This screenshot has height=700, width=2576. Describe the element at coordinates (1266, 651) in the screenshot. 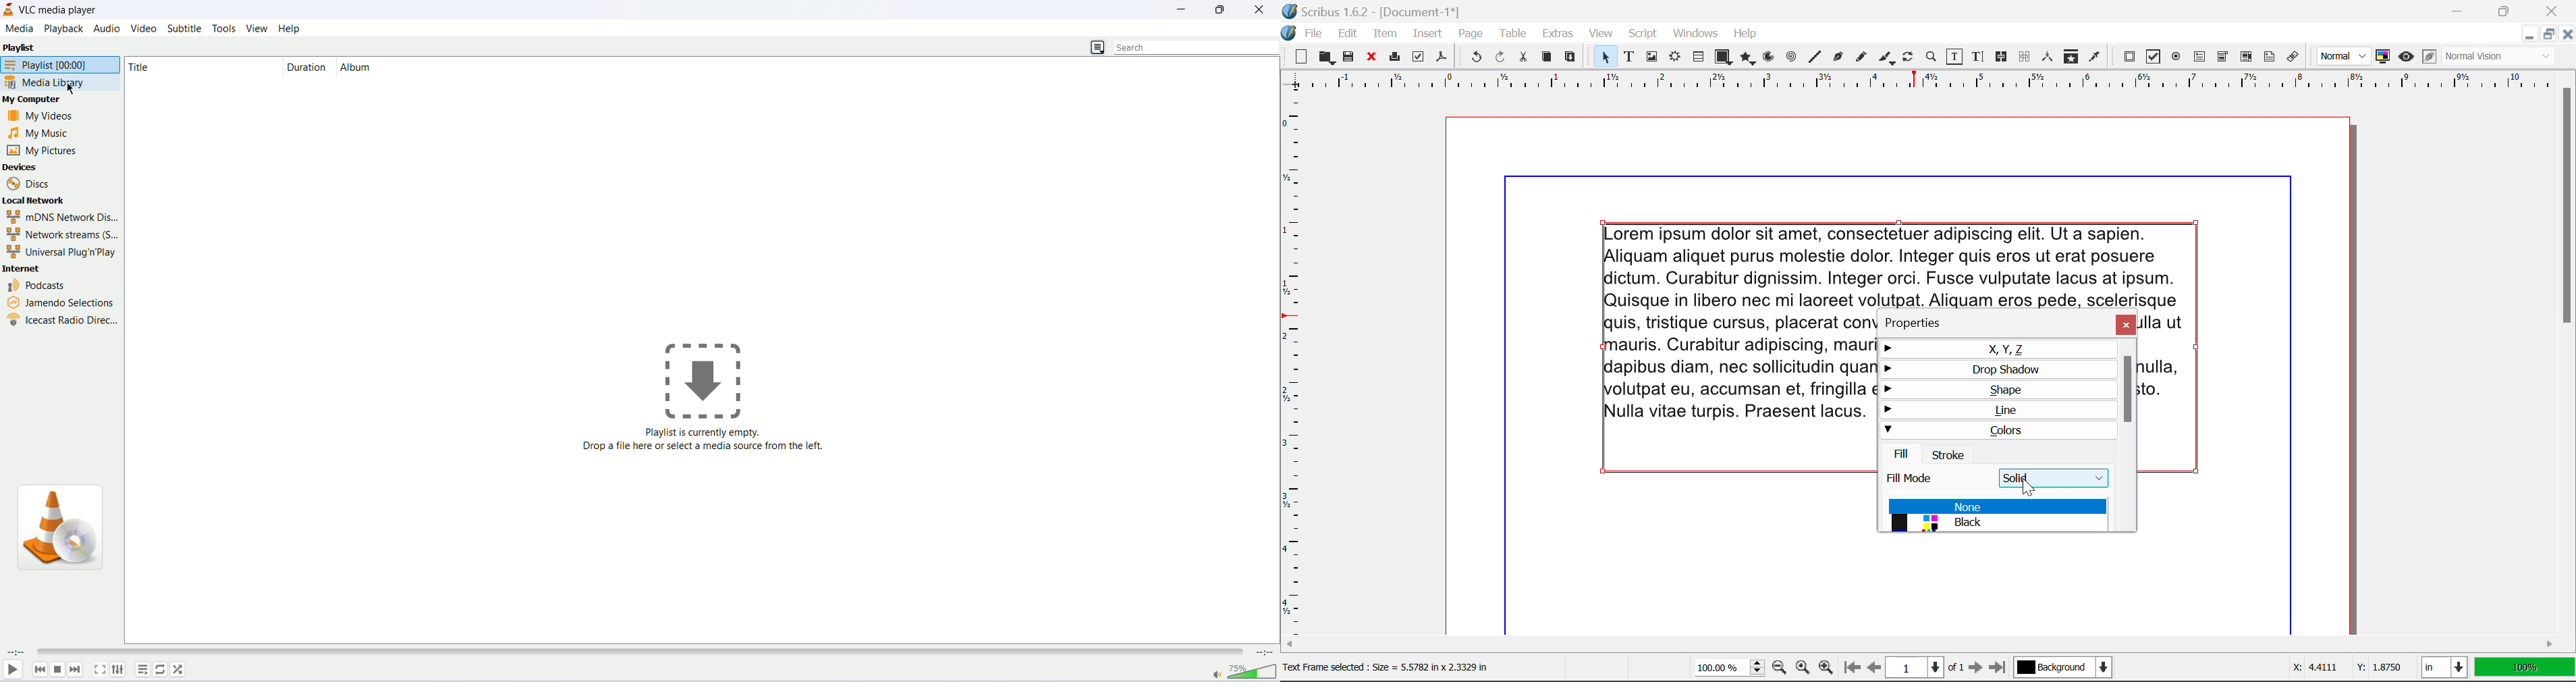

I see `total time` at that location.